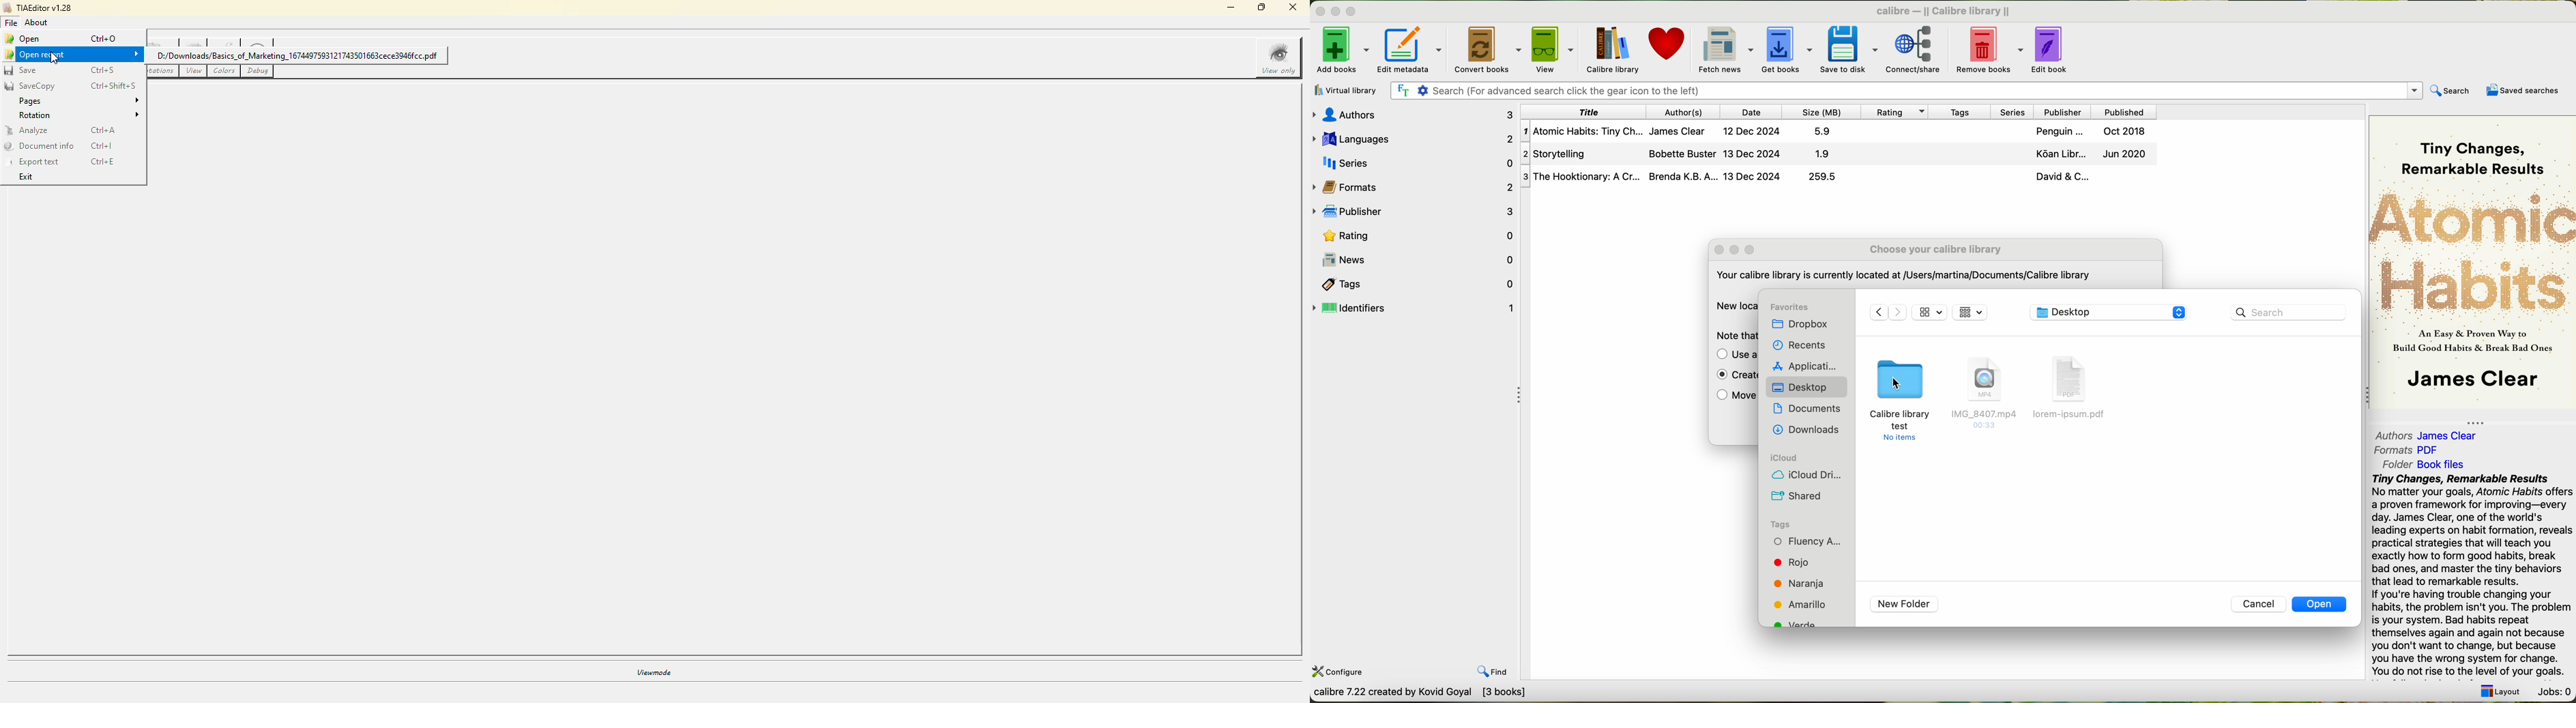  What do you see at coordinates (1850, 48) in the screenshot?
I see `save to disk` at bounding box center [1850, 48].